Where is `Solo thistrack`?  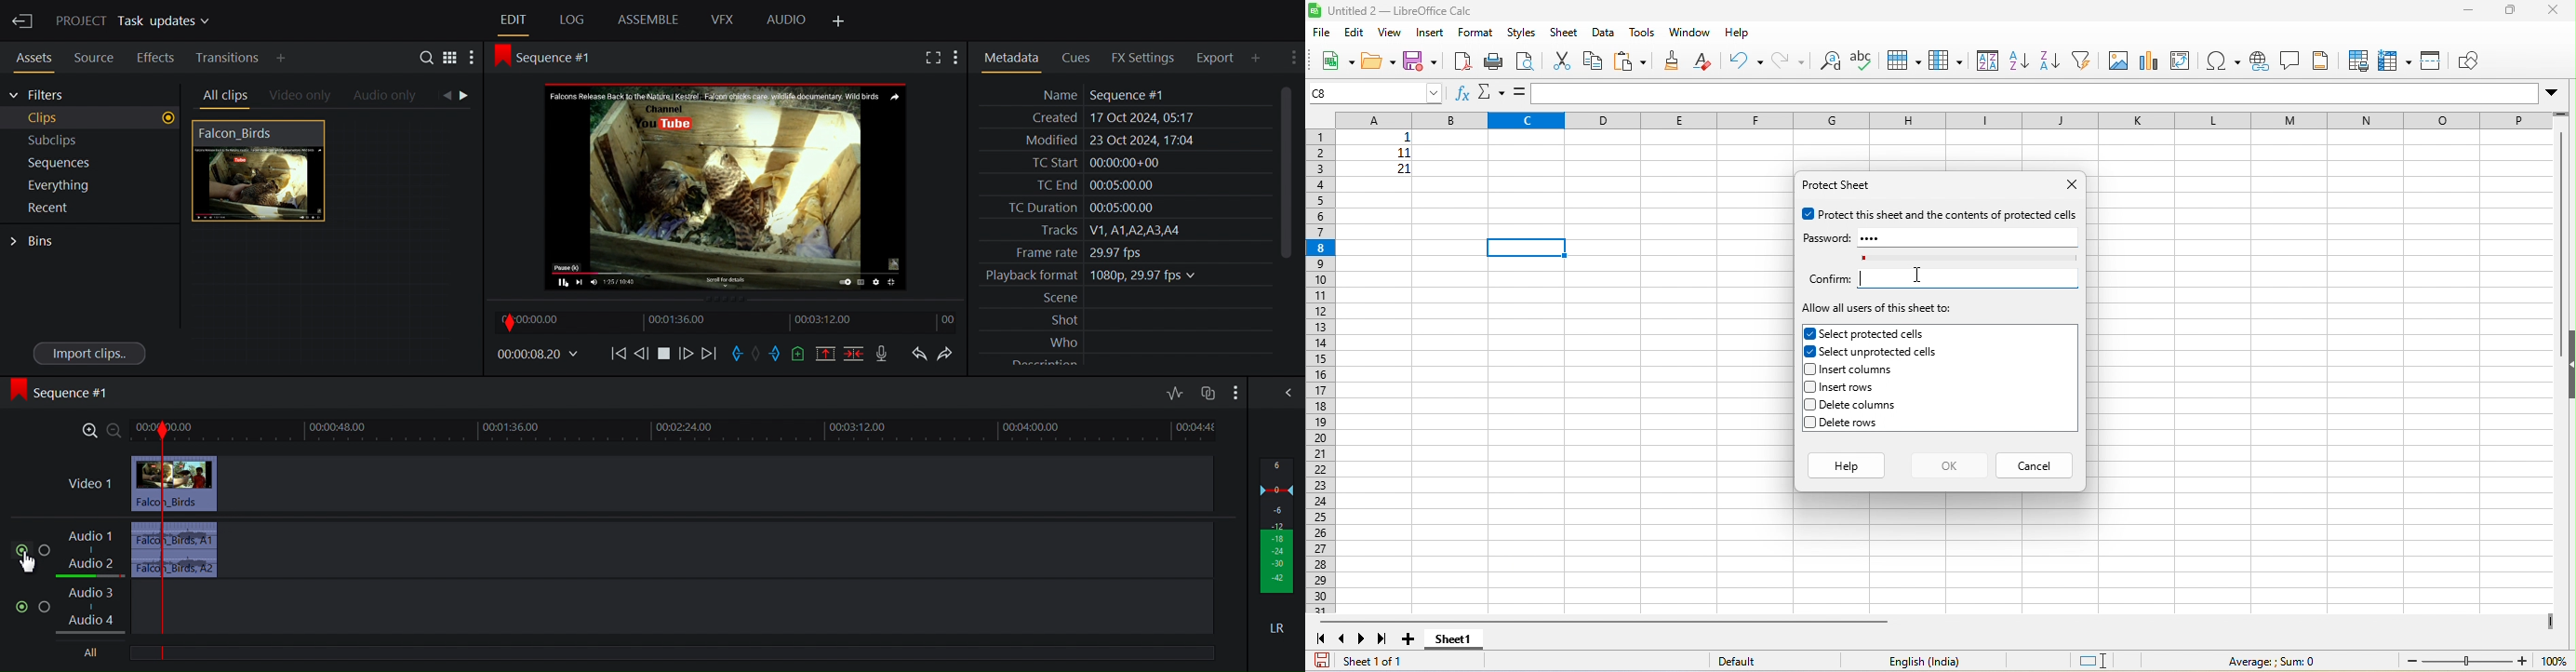 Solo thistrack is located at coordinates (47, 552).